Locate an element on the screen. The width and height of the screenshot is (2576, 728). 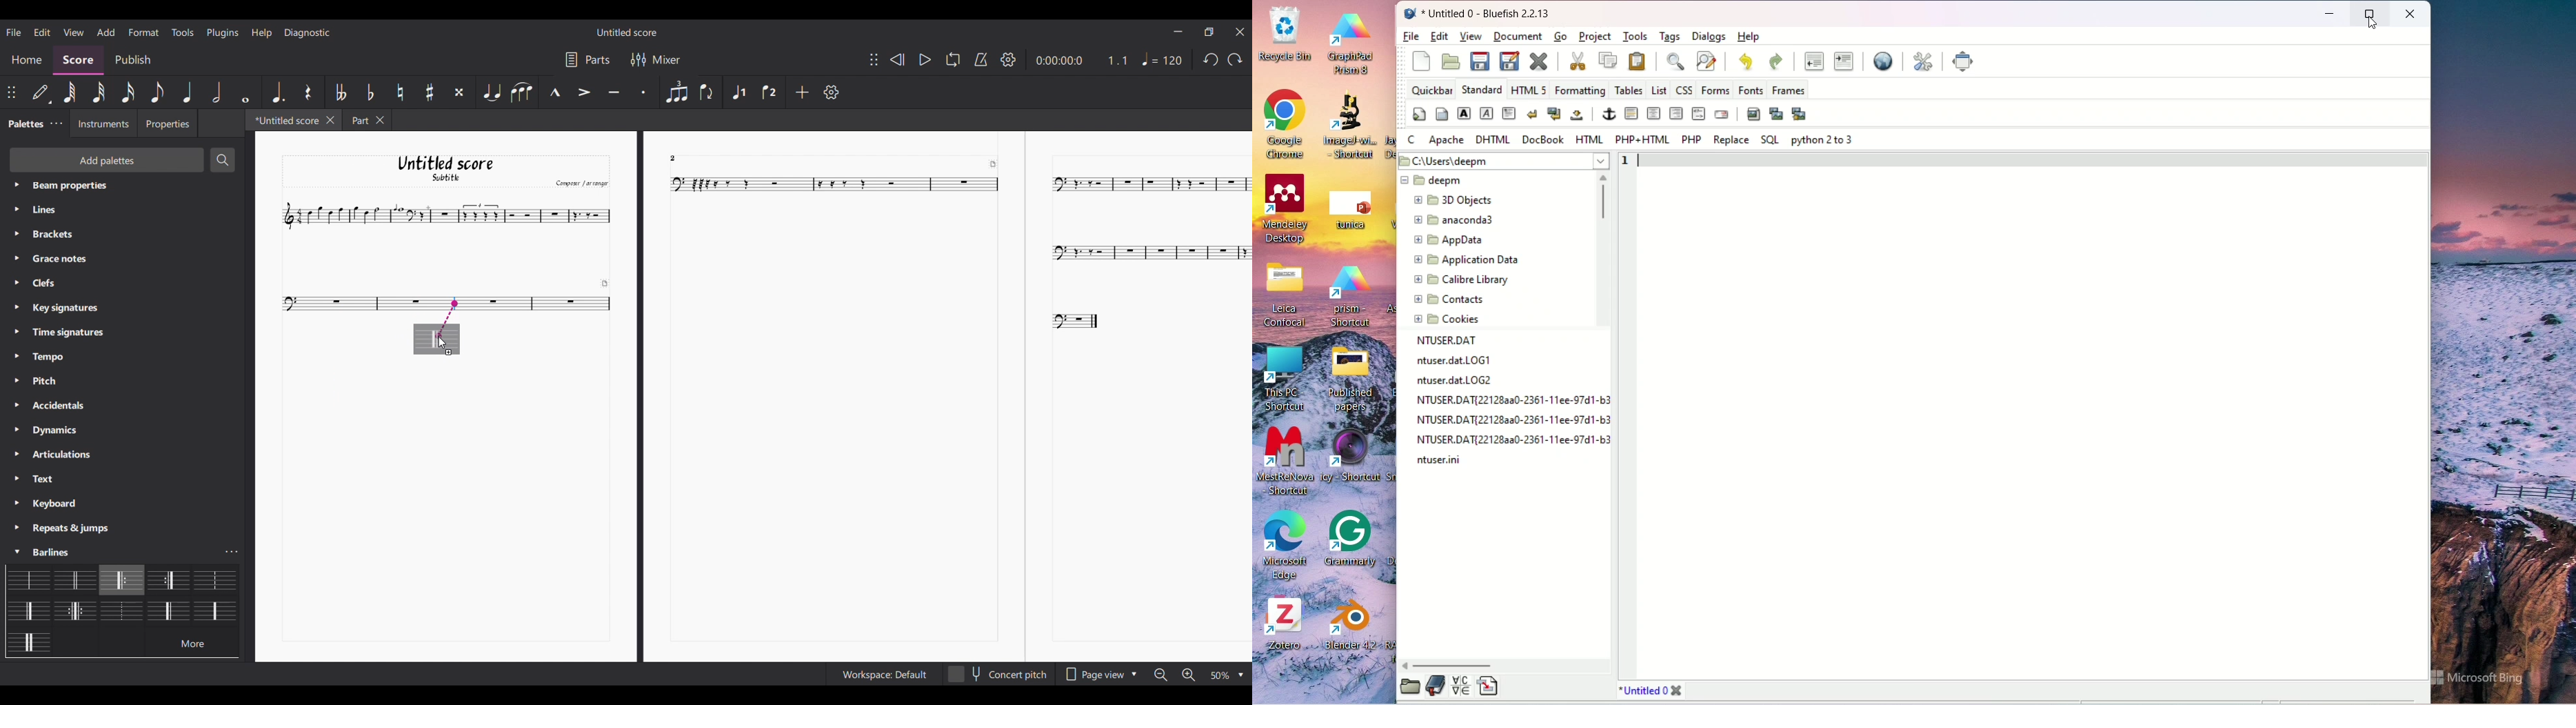
Other tab is located at coordinates (367, 120).